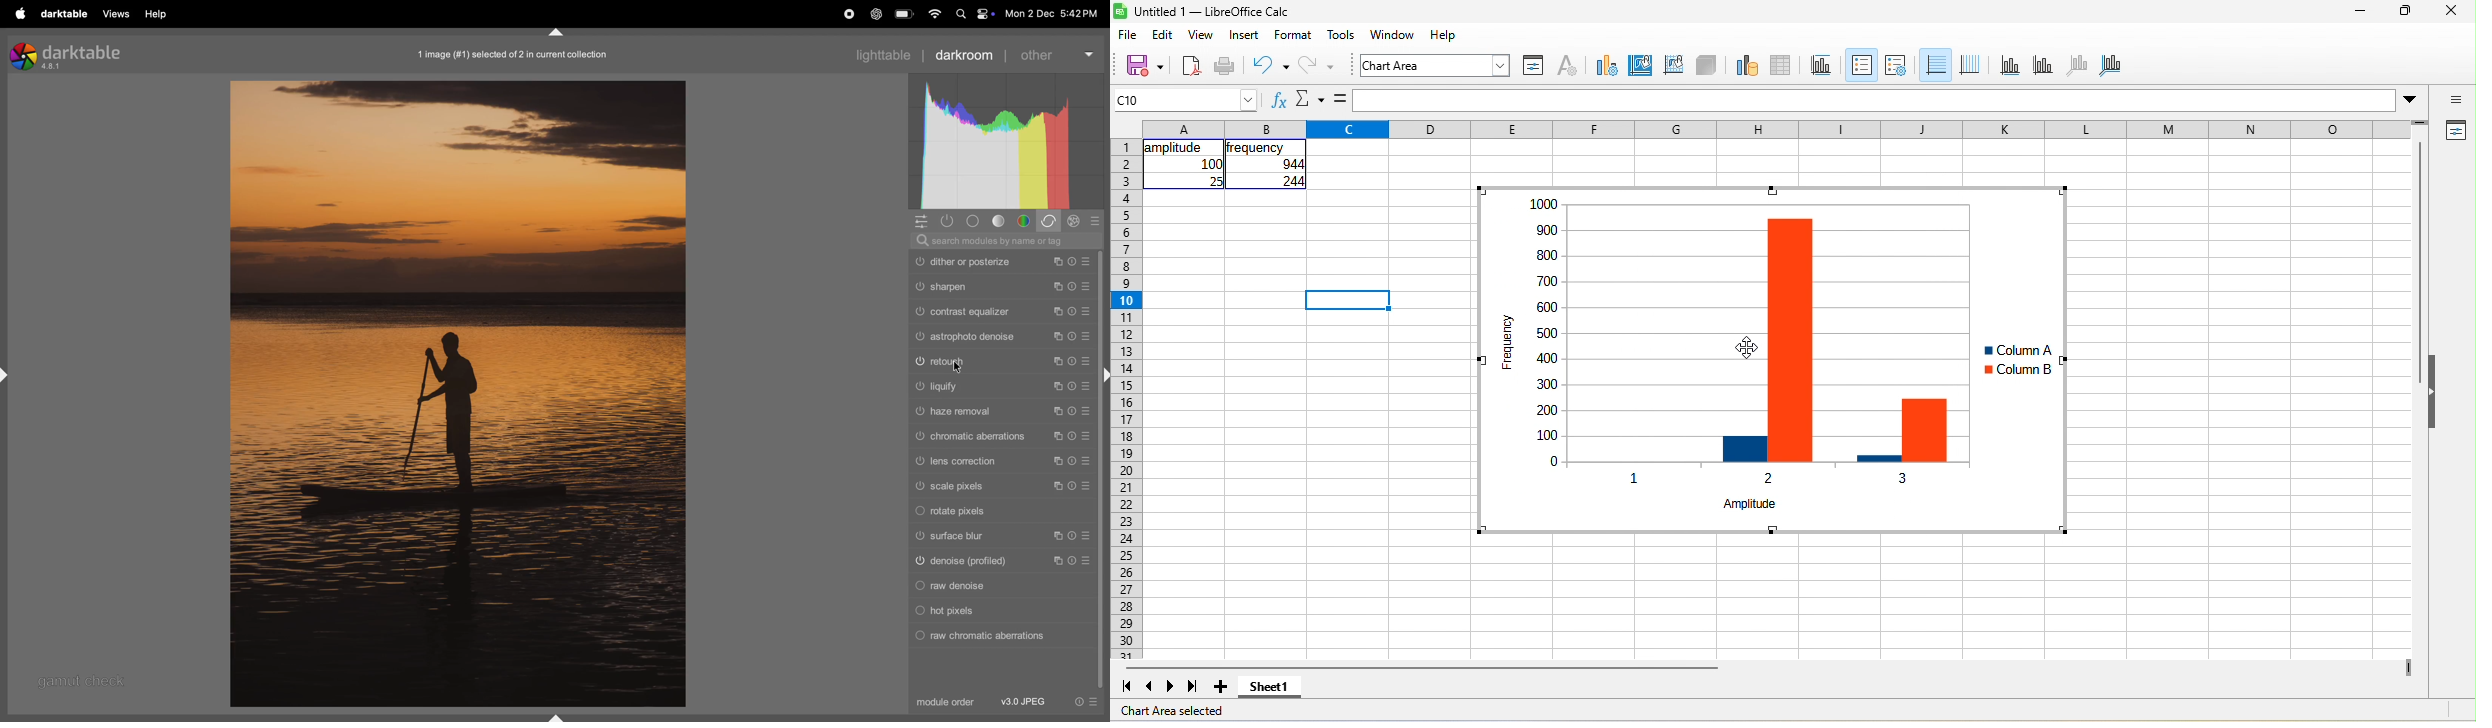  What do you see at coordinates (22, 14) in the screenshot?
I see `apple menu` at bounding box center [22, 14].